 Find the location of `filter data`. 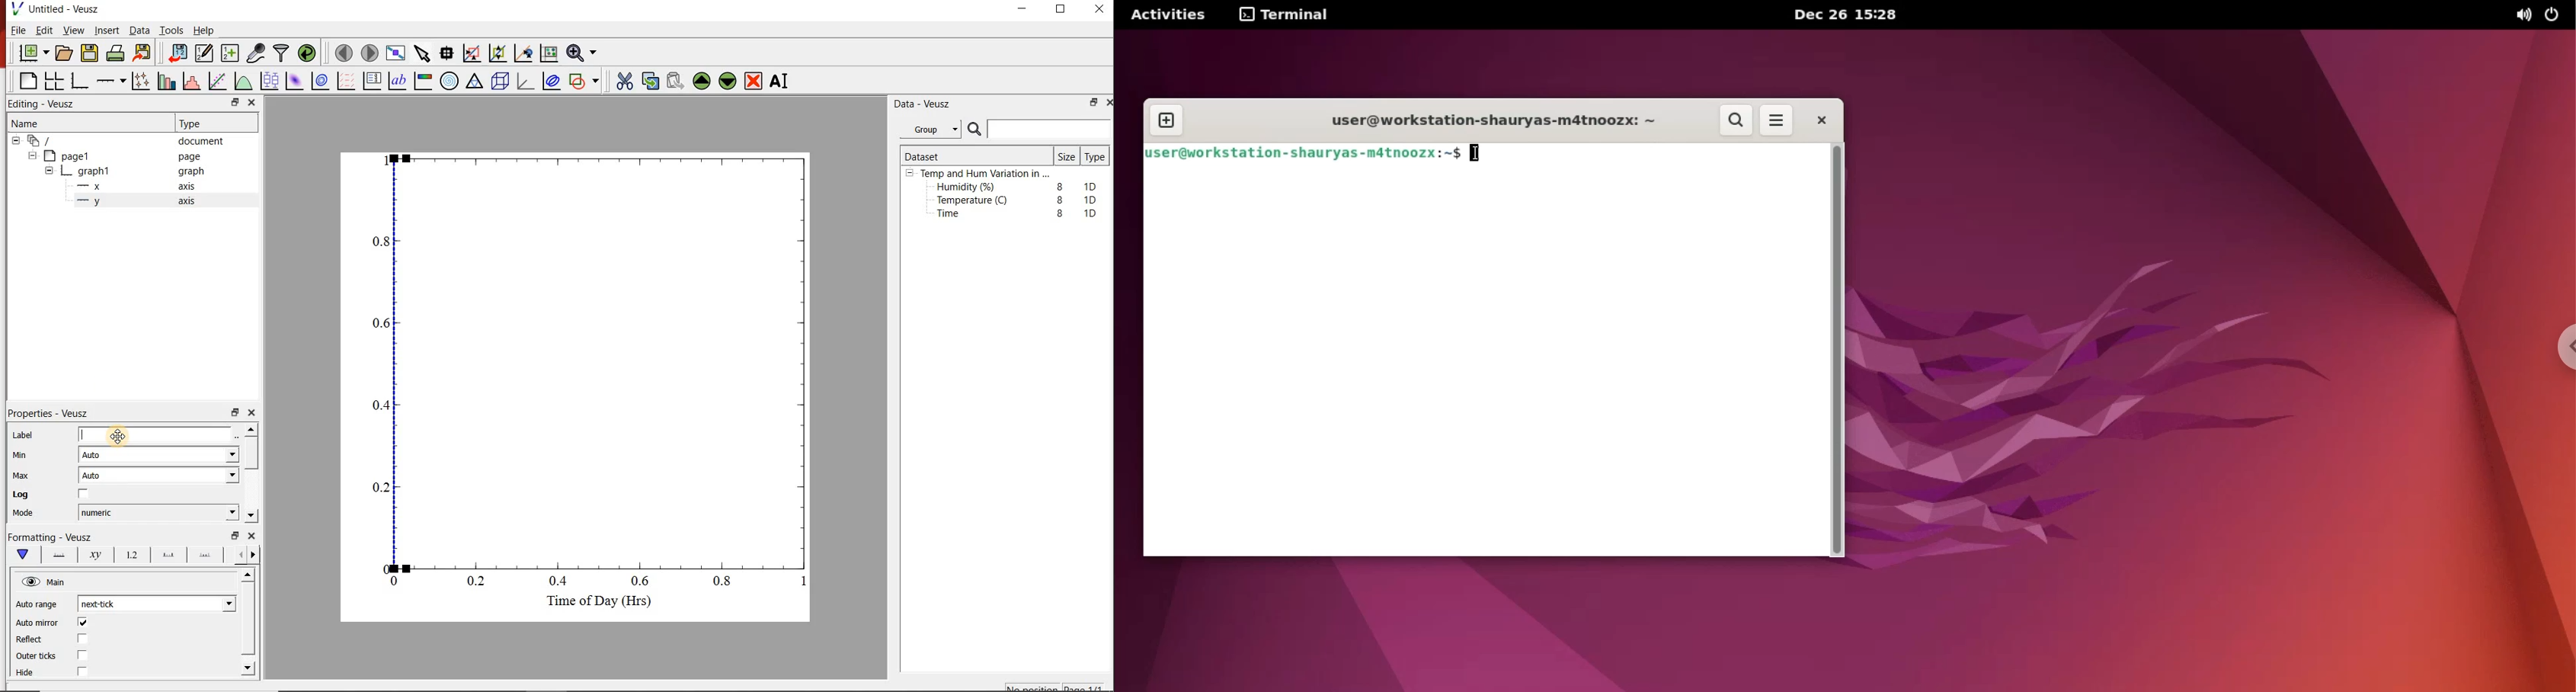

filter data is located at coordinates (282, 54).